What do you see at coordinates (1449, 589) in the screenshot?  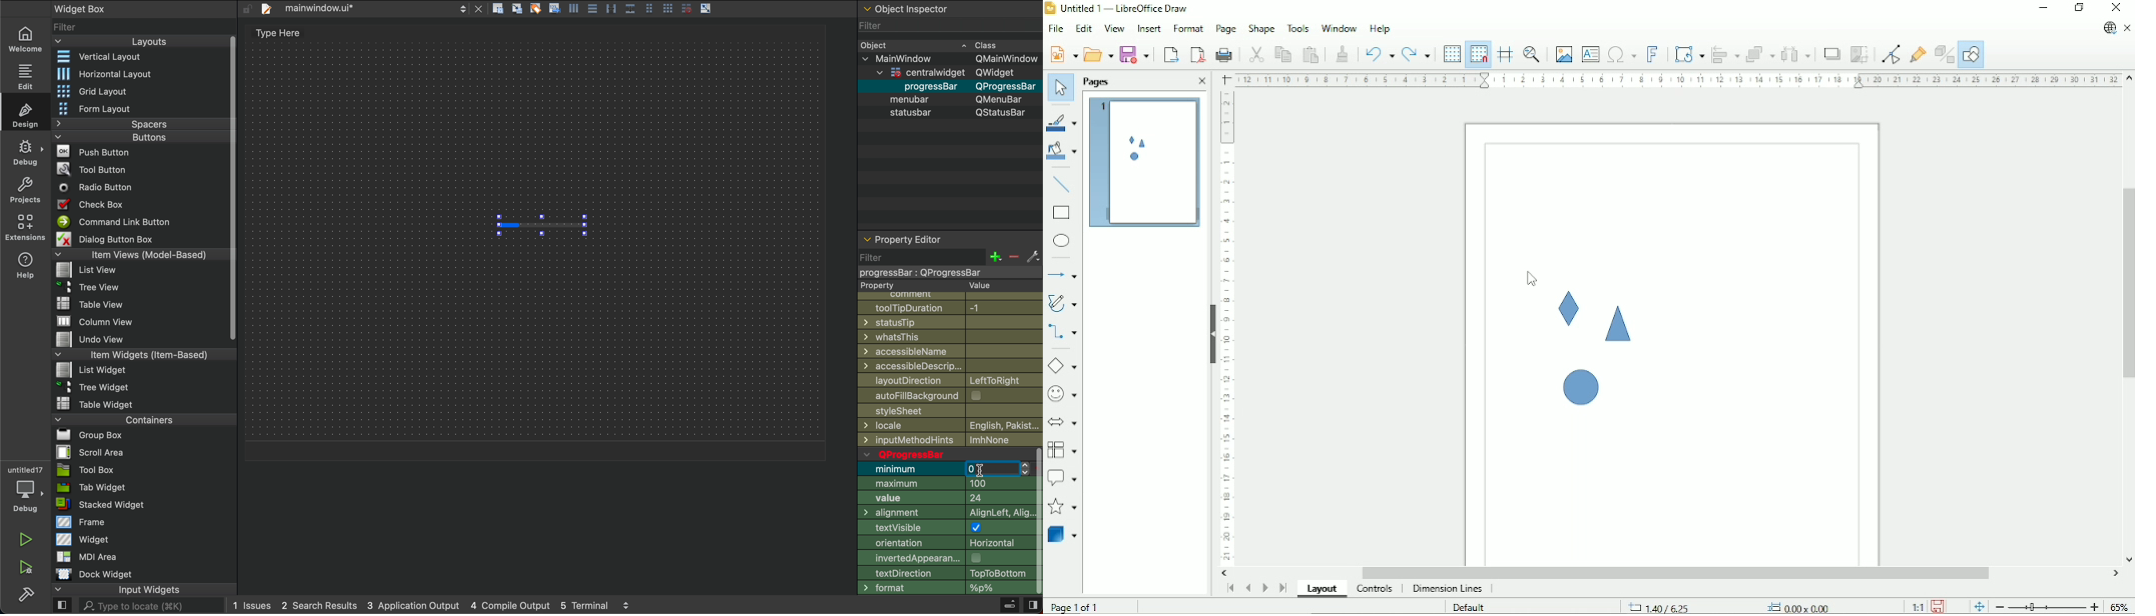 I see `Dimension lines` at bounding box center [1449, 589].